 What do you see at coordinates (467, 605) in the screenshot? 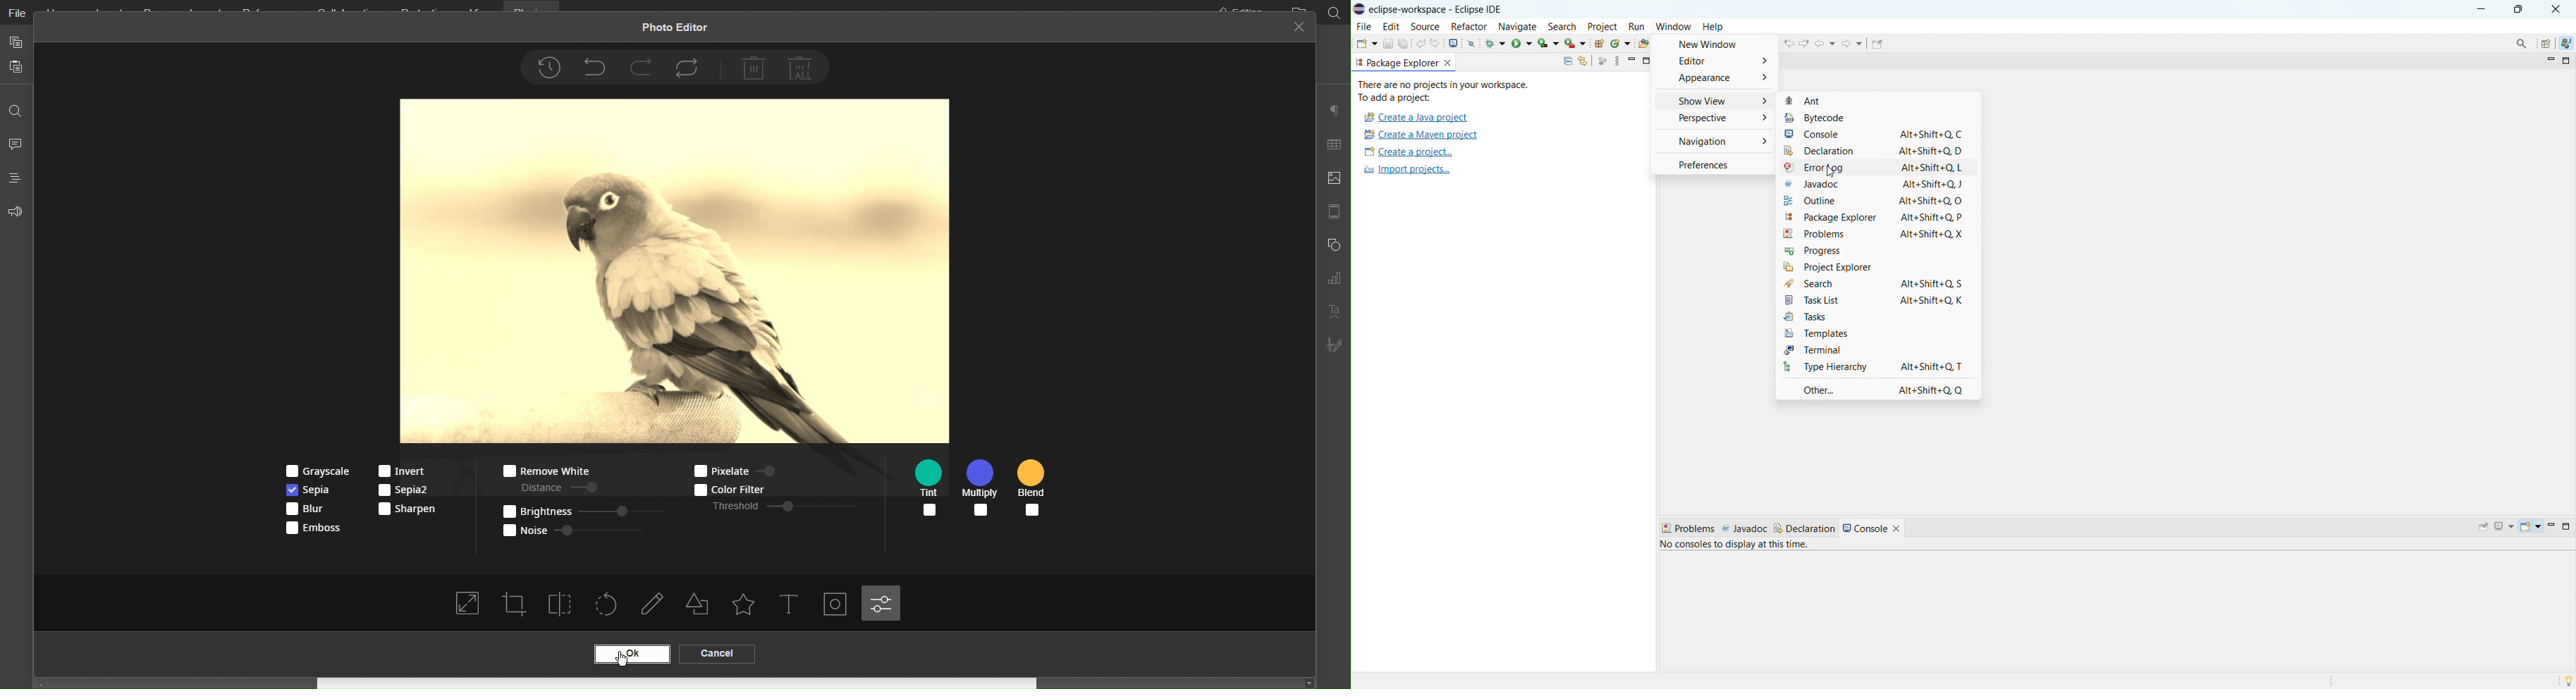
I see `Fullscreen` at bounding box center [467, 605].